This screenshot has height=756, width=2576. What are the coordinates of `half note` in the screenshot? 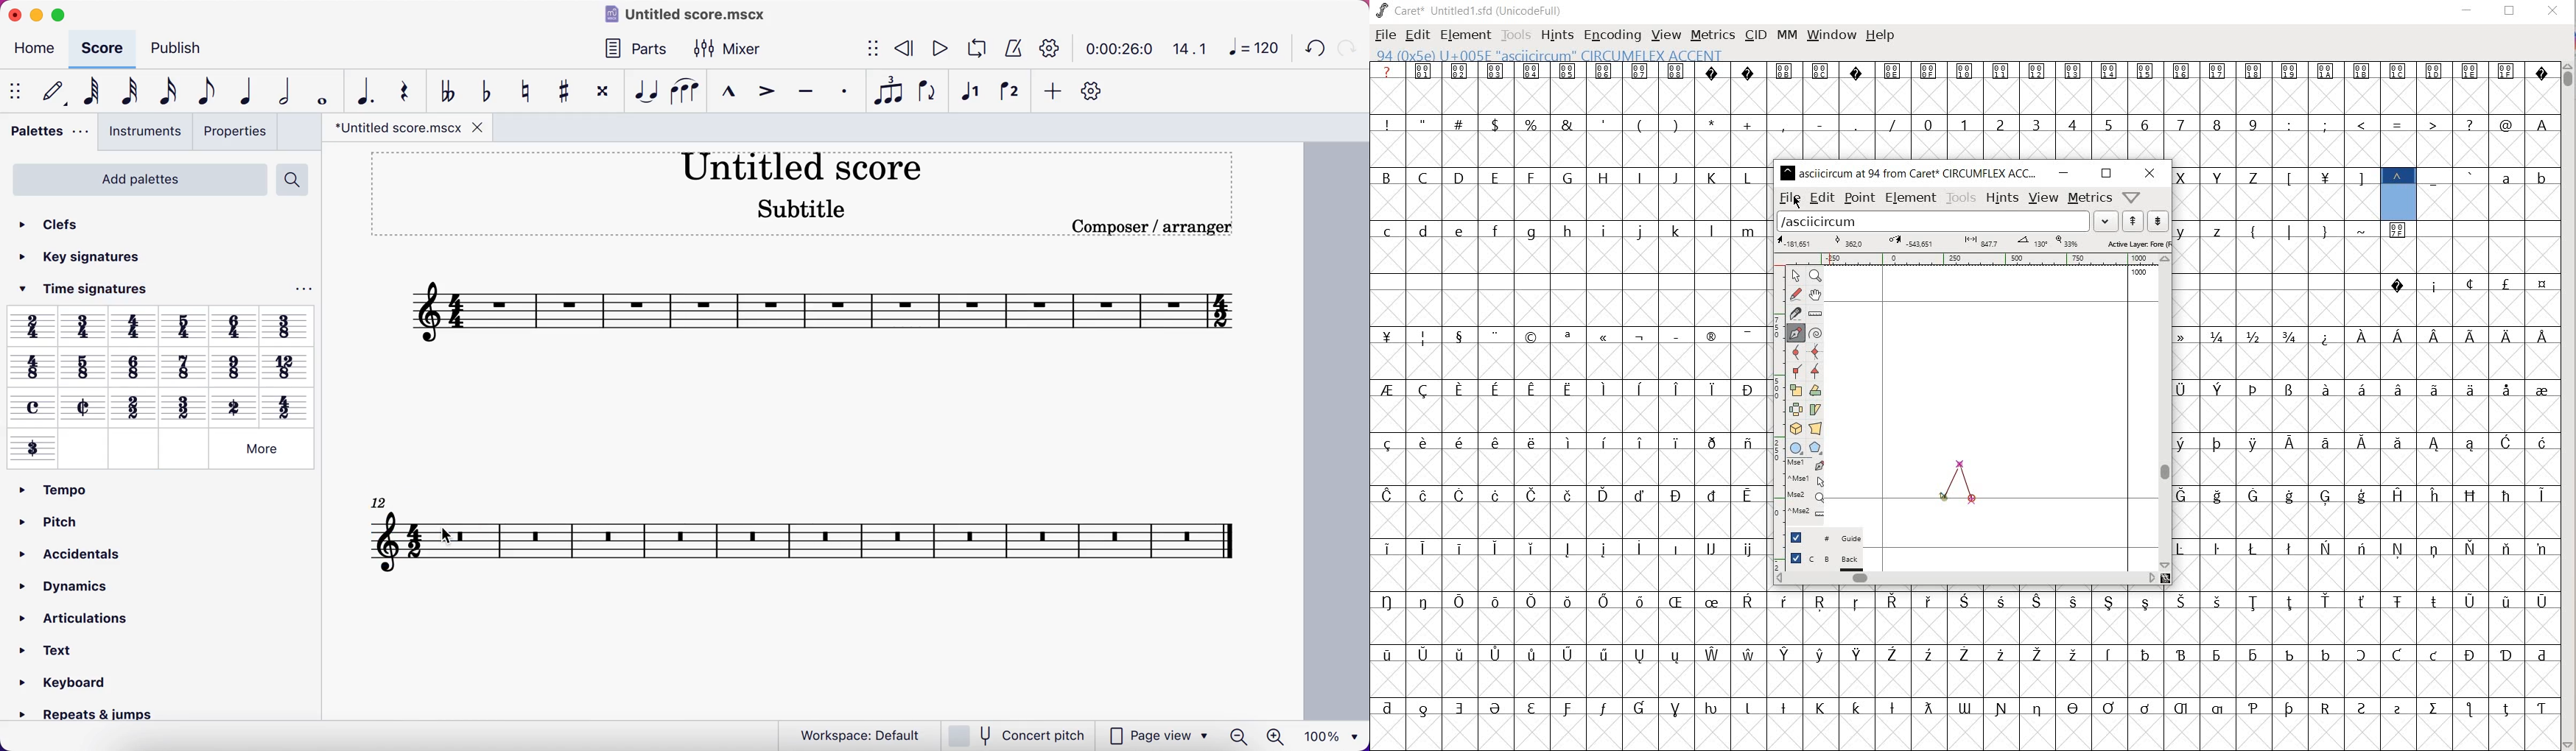 It's located at (284, 90).